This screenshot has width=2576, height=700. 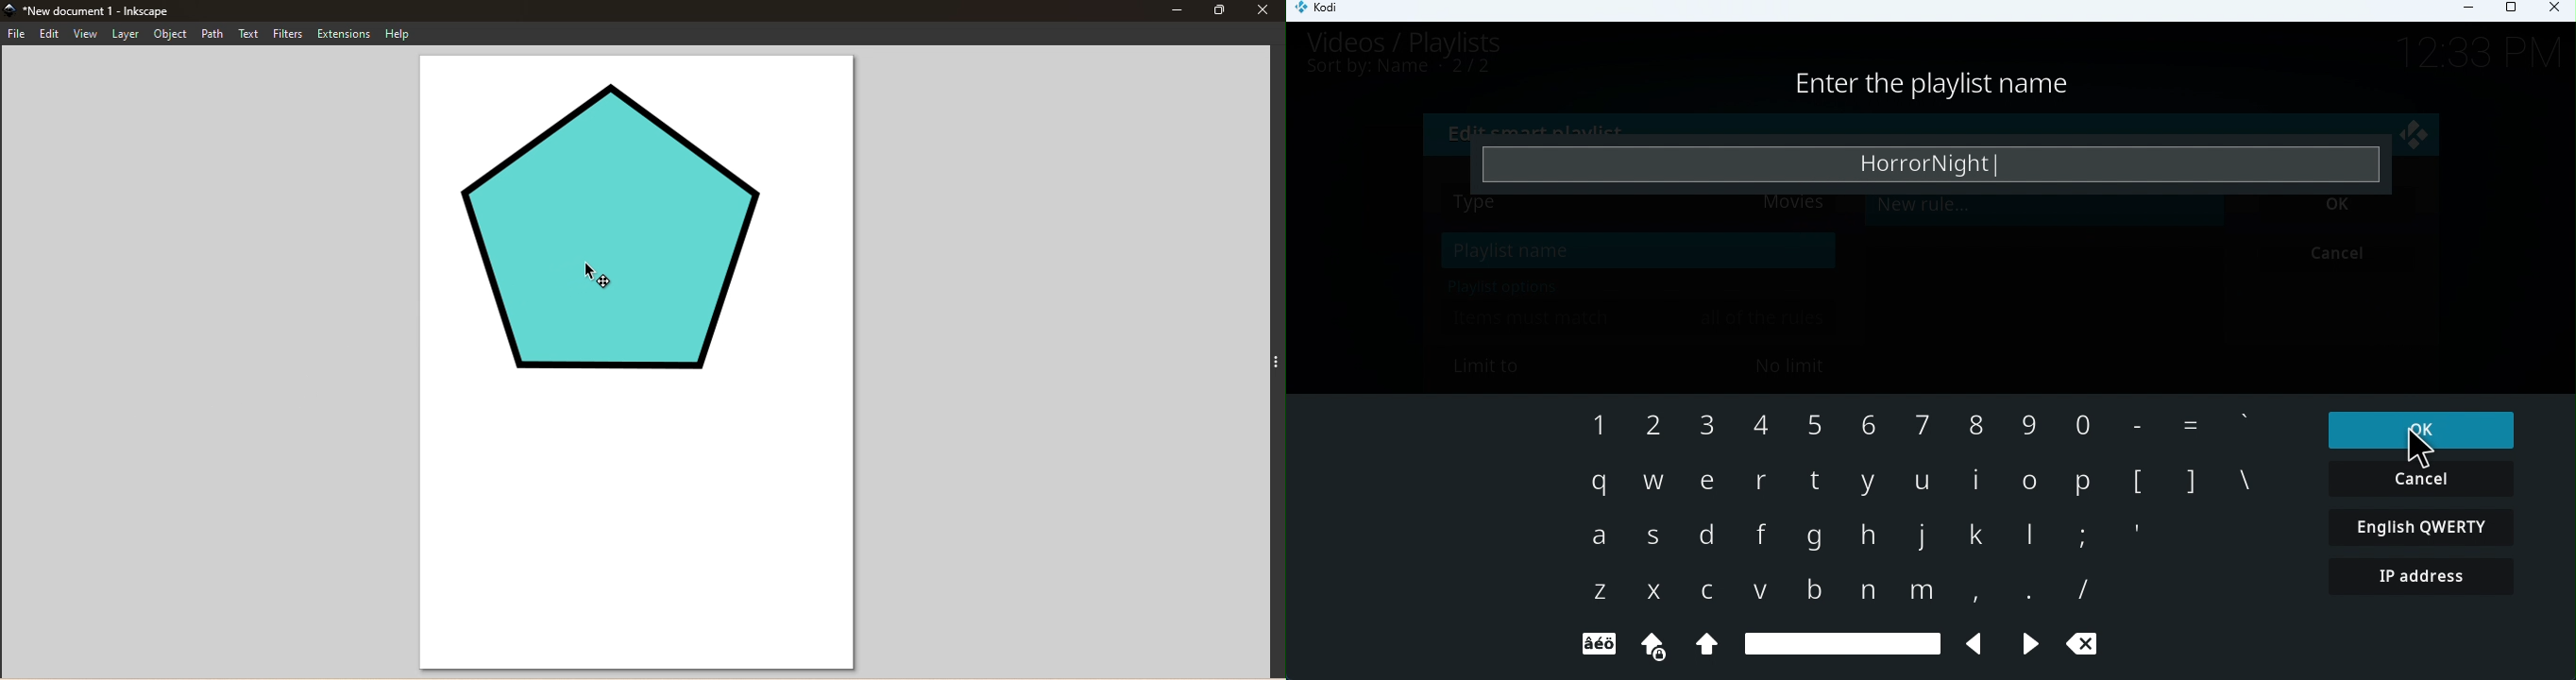 I want to click on English QWERTY, so click(x=2423, y=526).